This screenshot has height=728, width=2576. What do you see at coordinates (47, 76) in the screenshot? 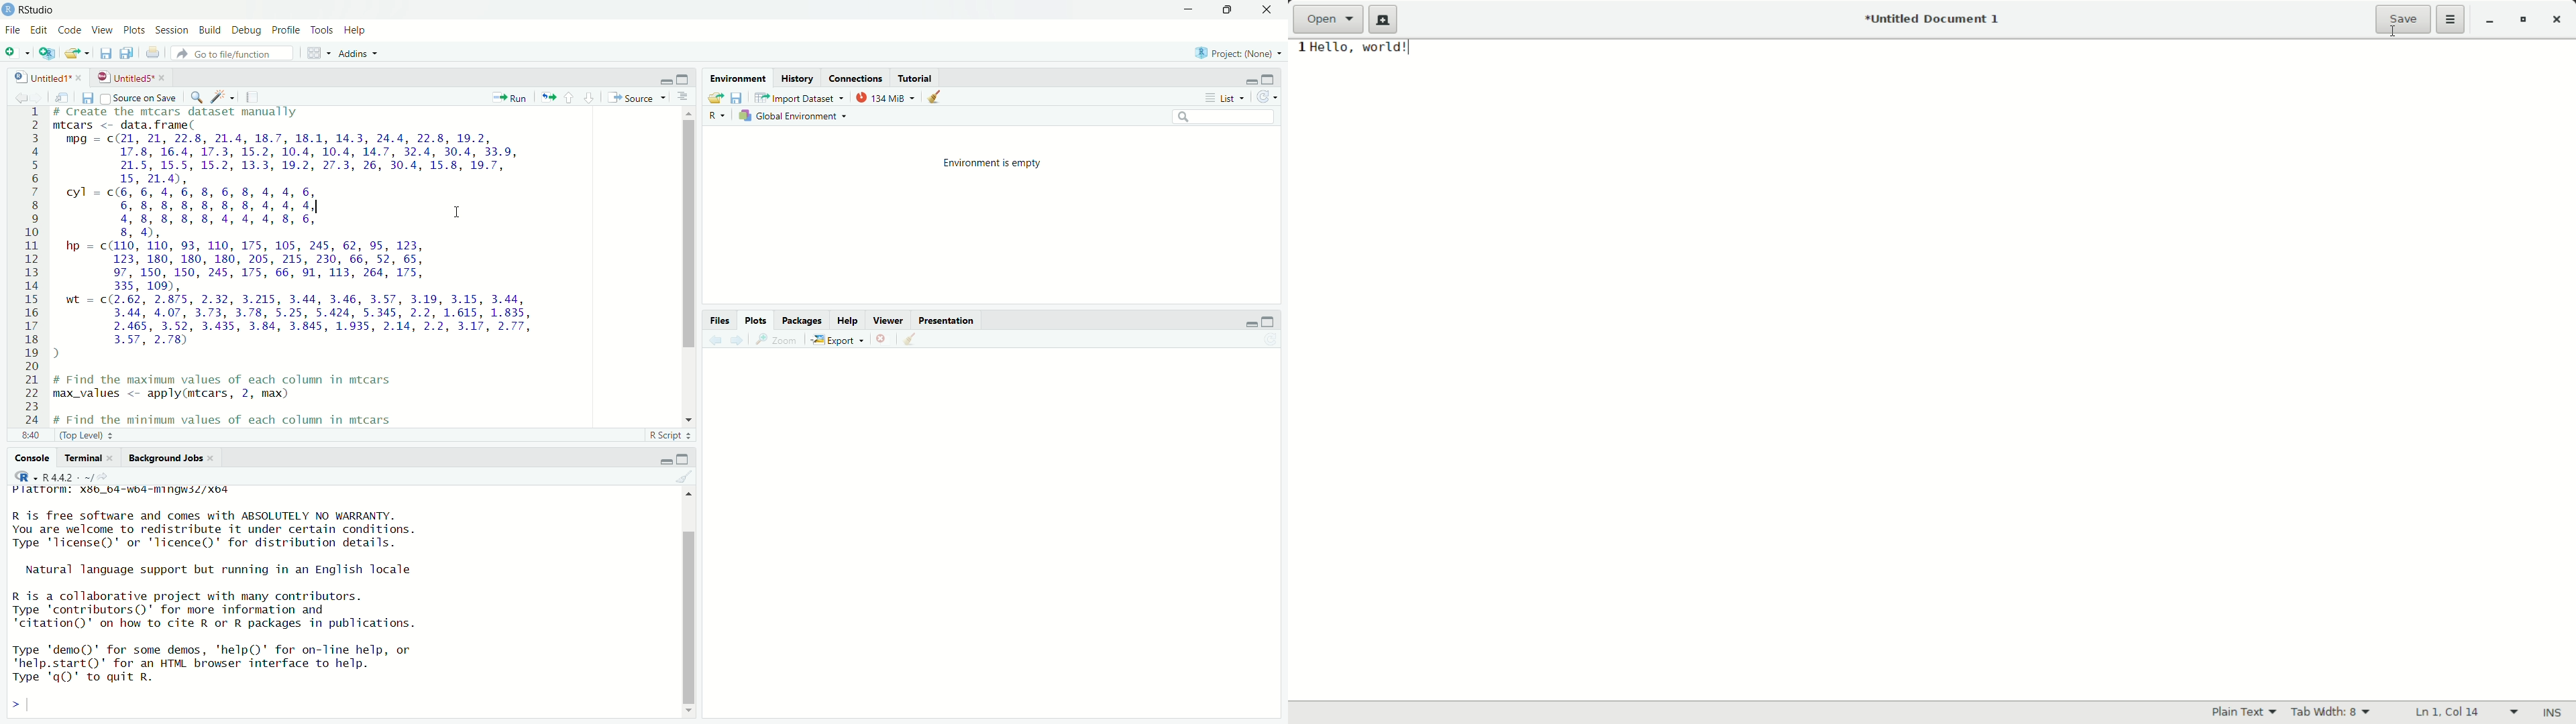
I see `) | Untitled1*` at bounding box center [47, 76].